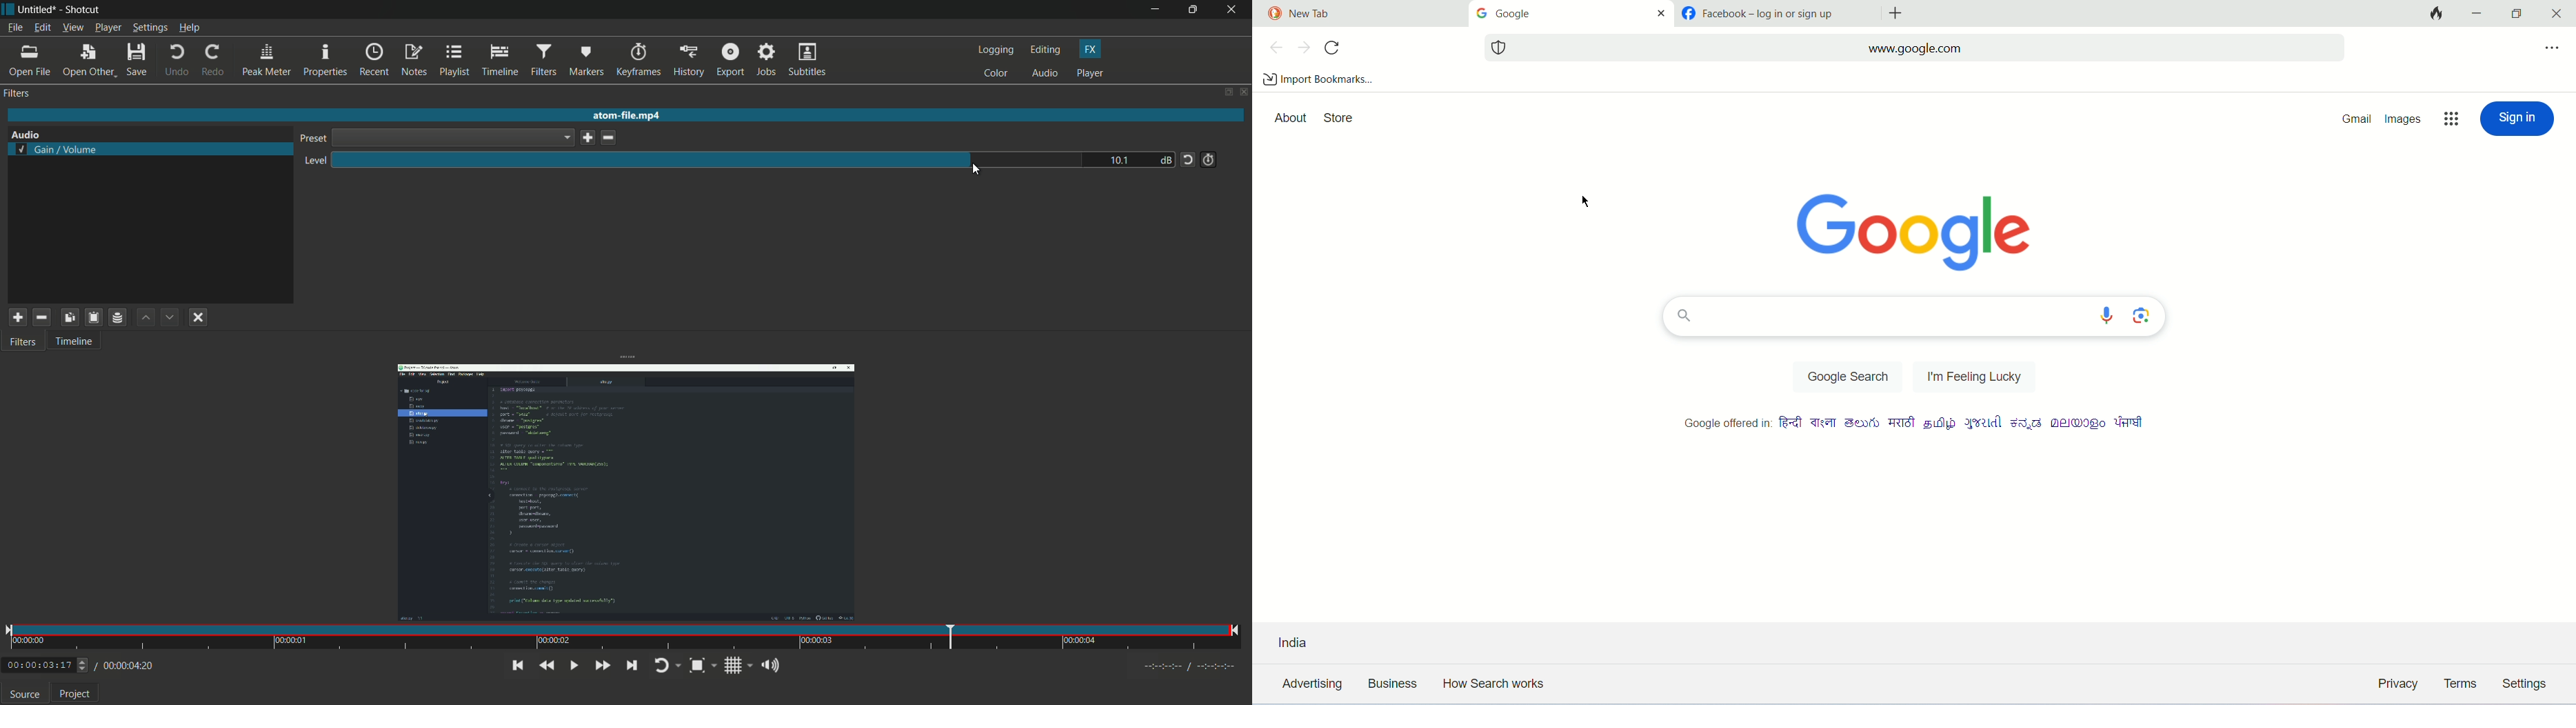  What do you see at coordinates (72, 28) in the screenshot?
I see `view menu` at bounding box center [72, 28].